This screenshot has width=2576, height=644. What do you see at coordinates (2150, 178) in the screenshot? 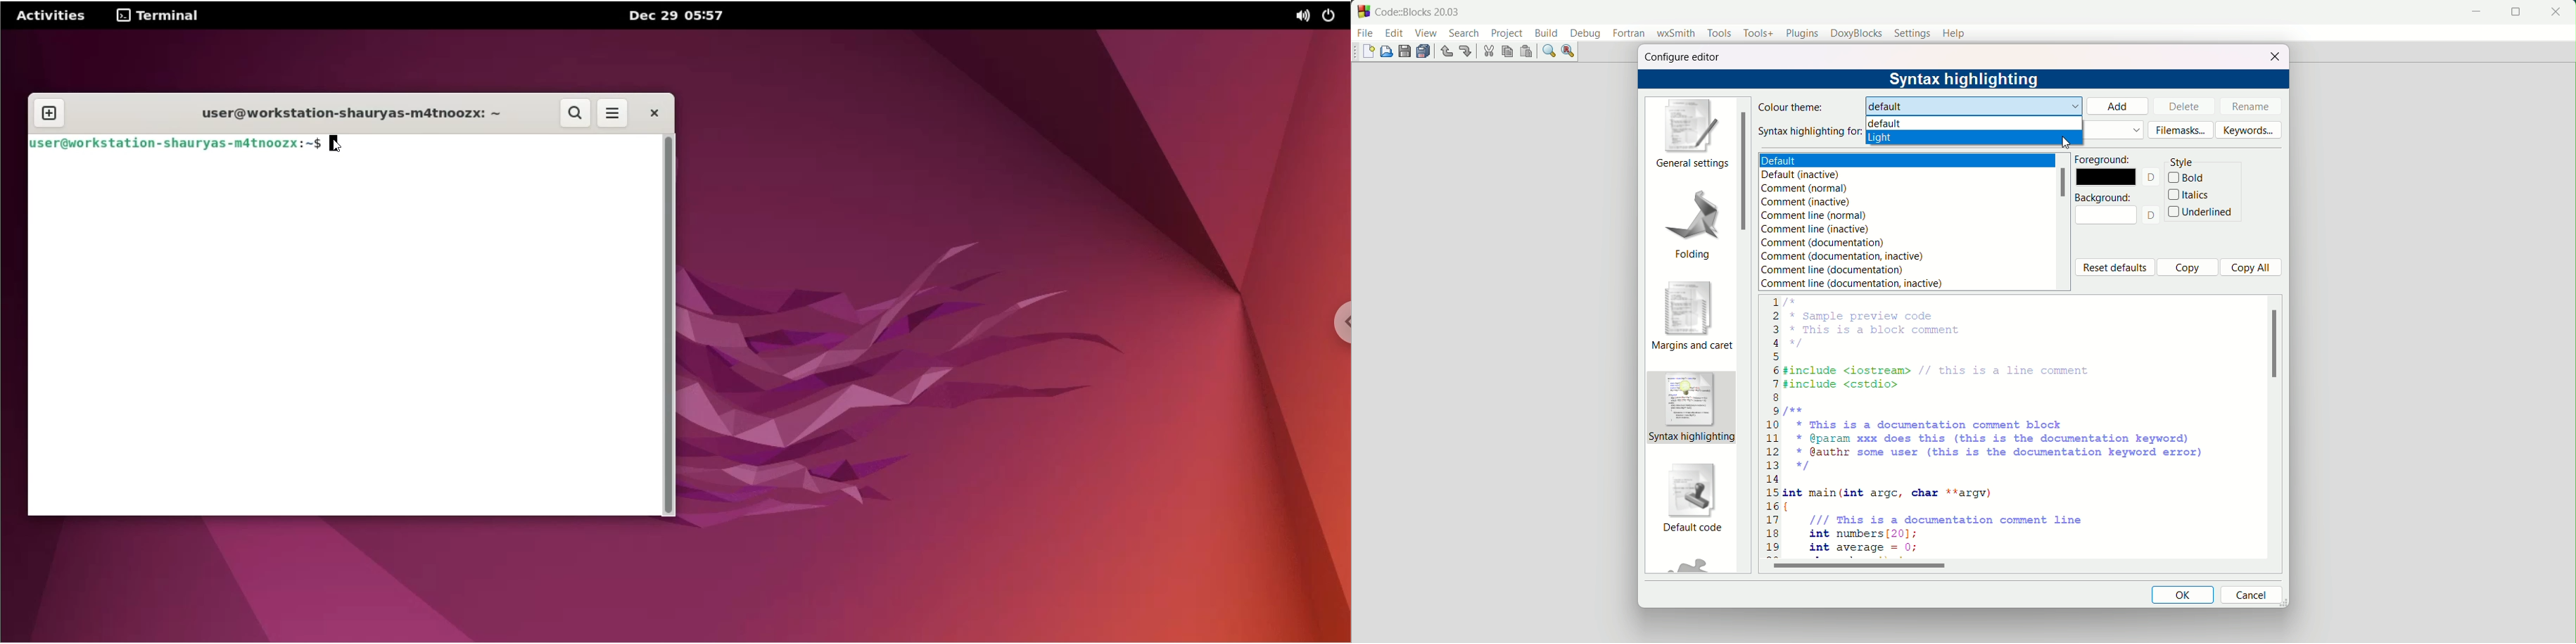
I see `text` at bounding box center [2150, 178].